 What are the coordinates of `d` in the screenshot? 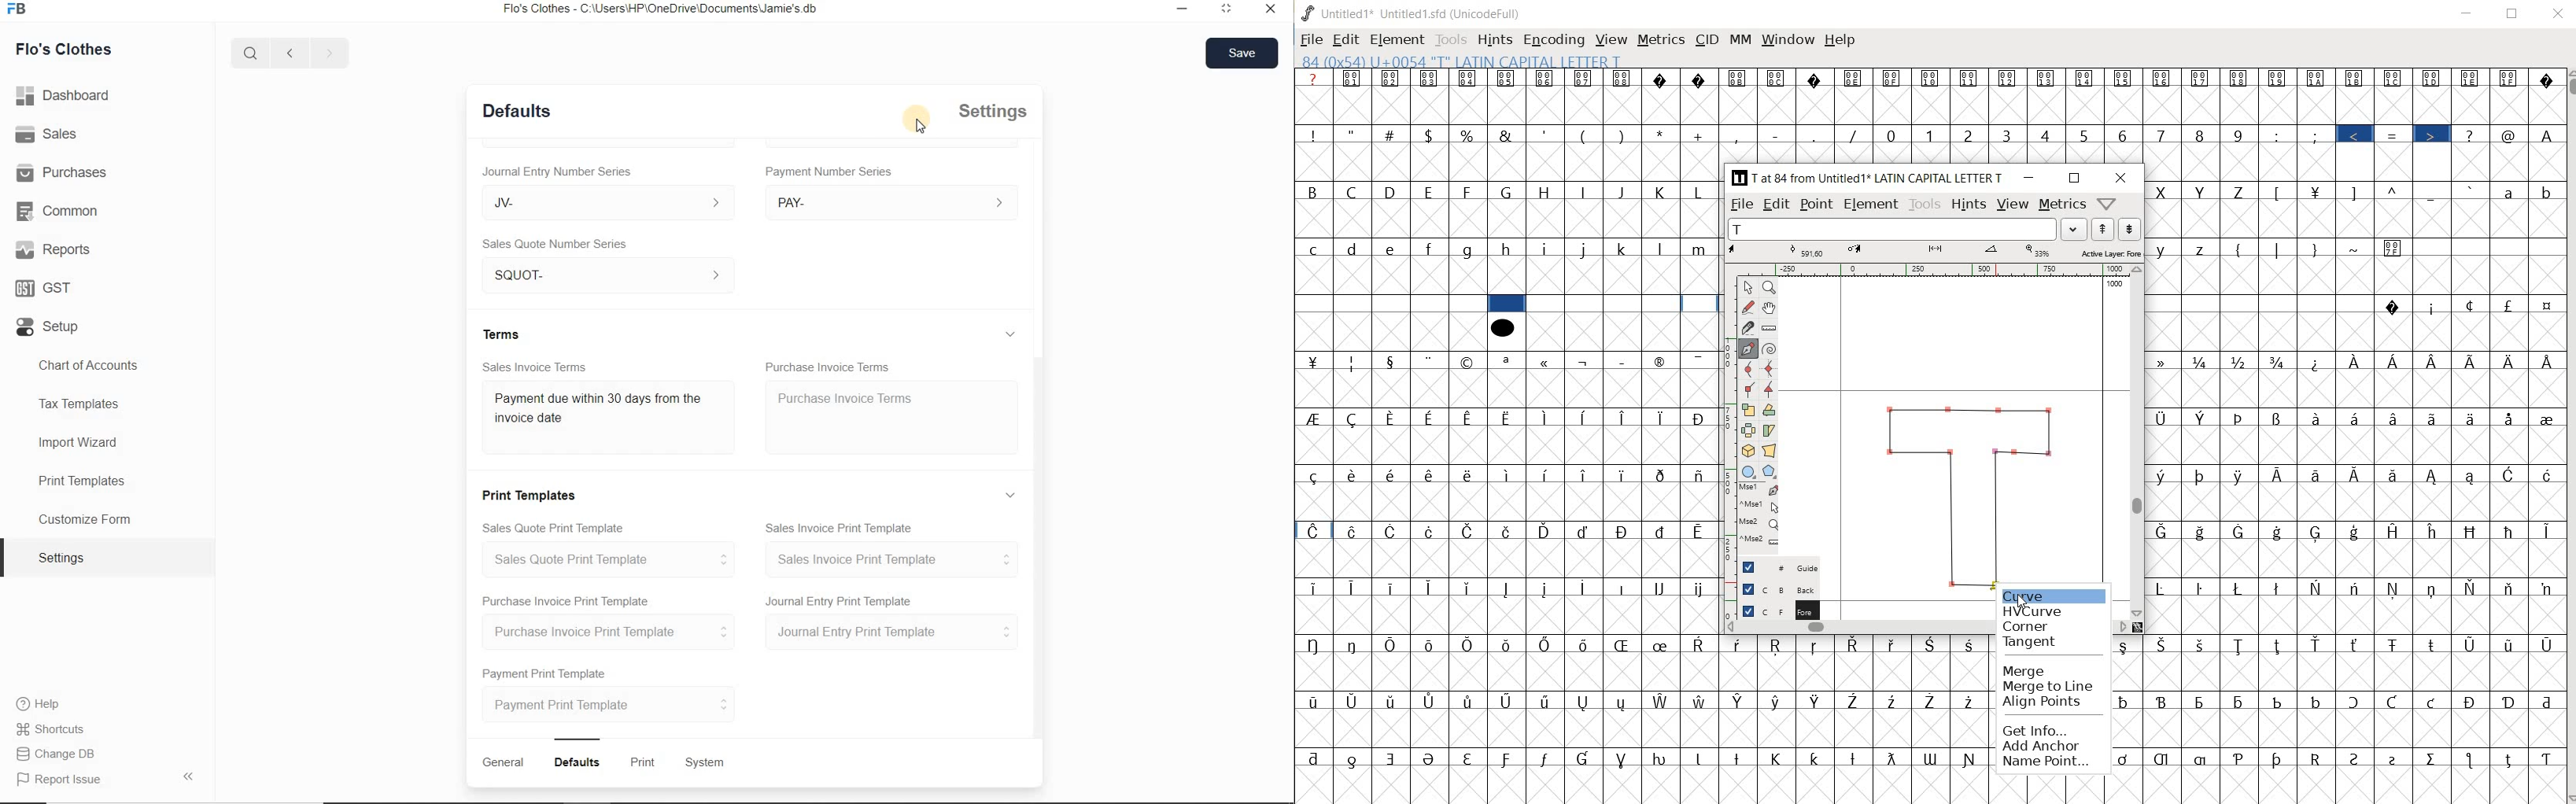 It's located at (1353, 249).